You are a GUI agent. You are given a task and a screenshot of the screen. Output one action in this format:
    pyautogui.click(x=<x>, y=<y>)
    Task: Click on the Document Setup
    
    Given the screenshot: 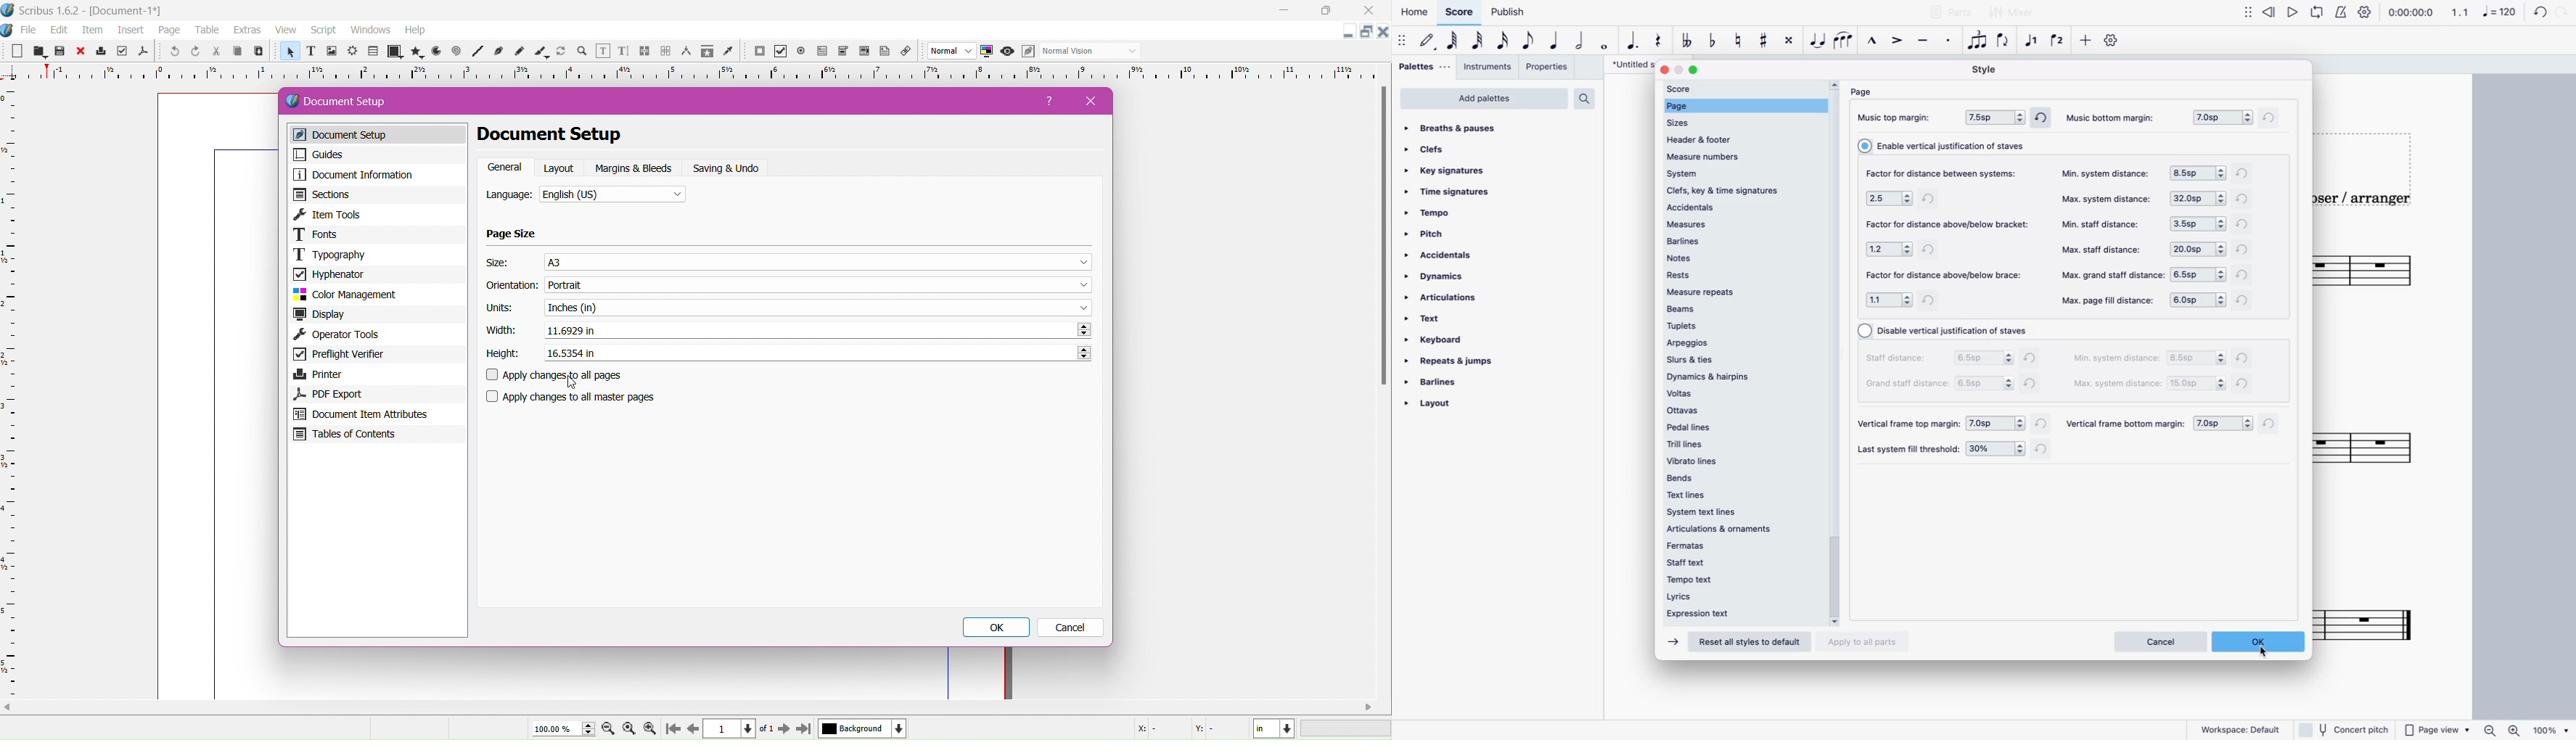 What is the action you would take?
    pyautogui.click(x=350, y=102)
    